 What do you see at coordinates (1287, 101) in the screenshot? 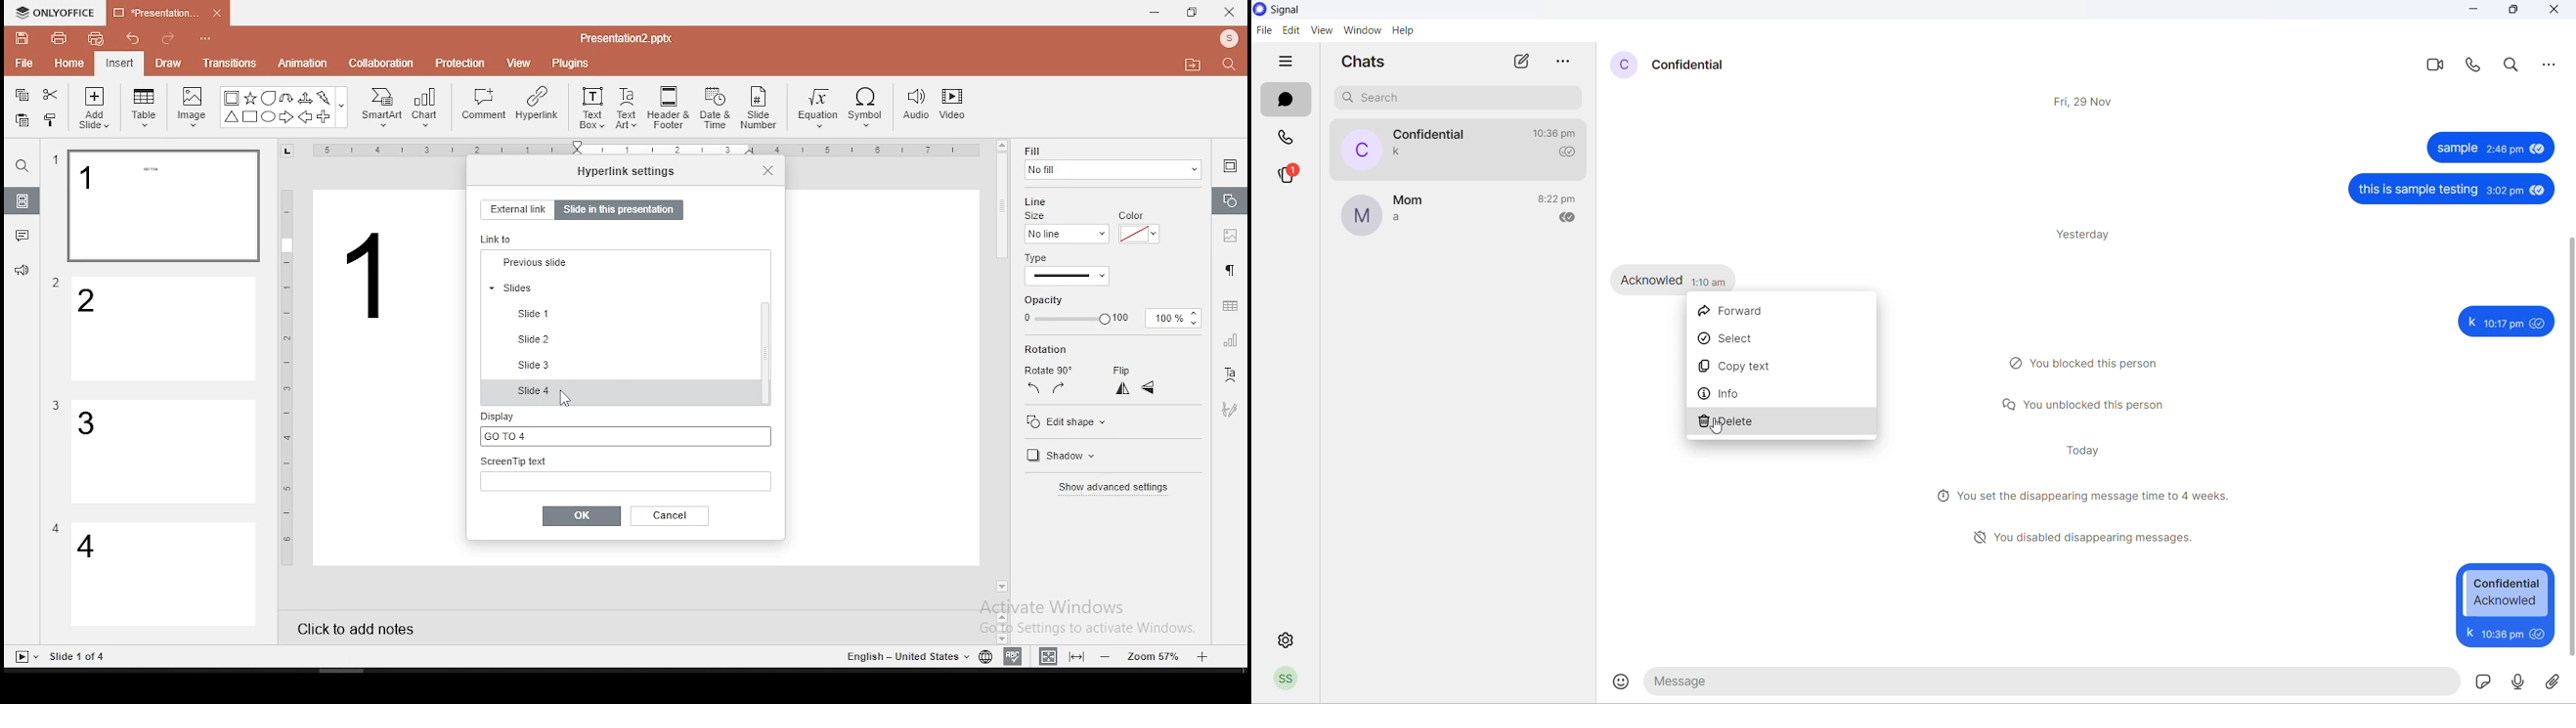
I see `chats` at bounding box center [1287, 101].